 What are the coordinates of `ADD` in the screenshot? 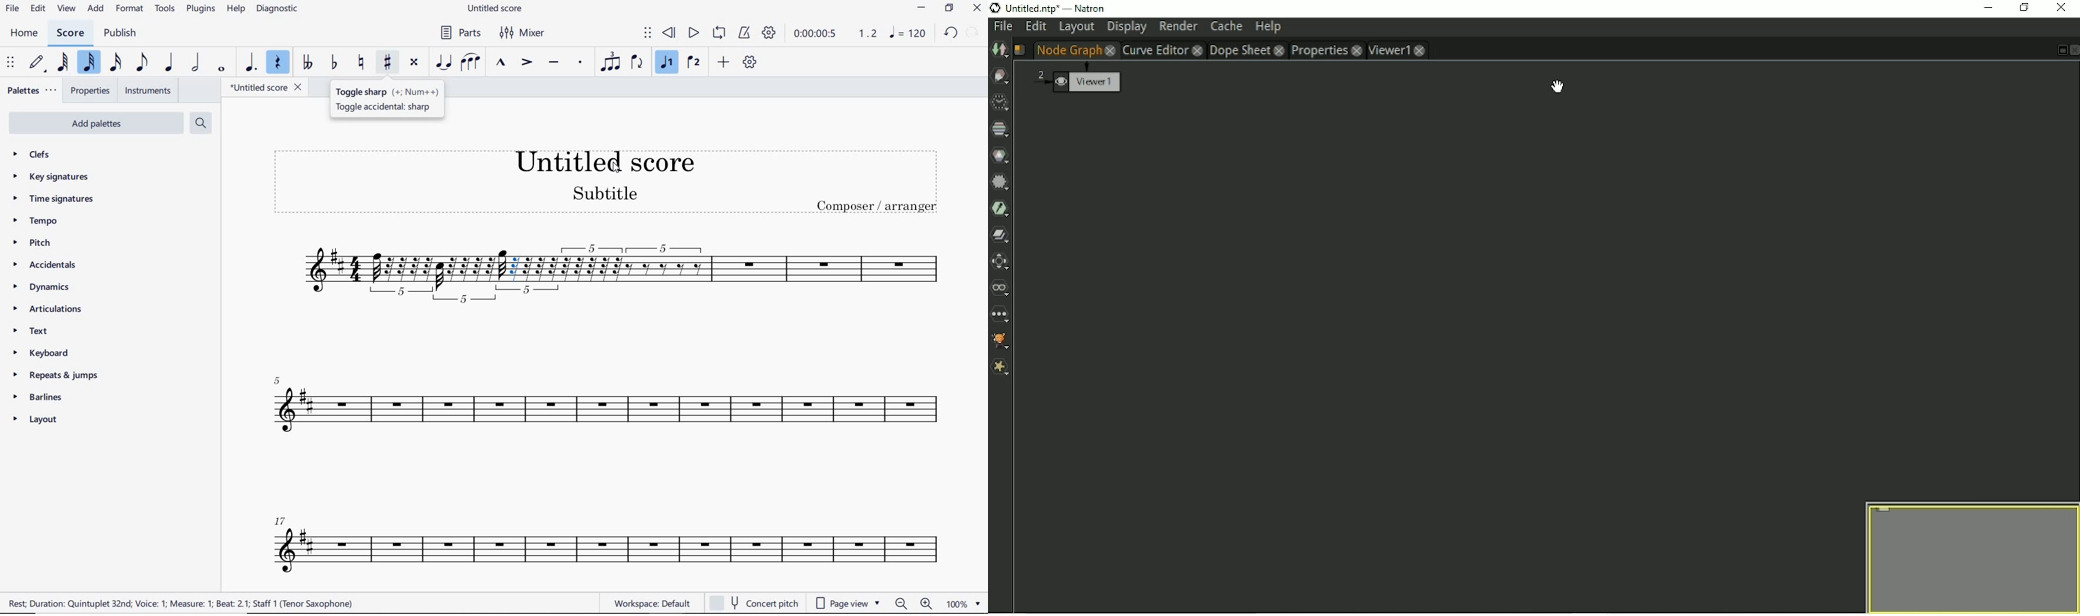 It's located at (725, 63).